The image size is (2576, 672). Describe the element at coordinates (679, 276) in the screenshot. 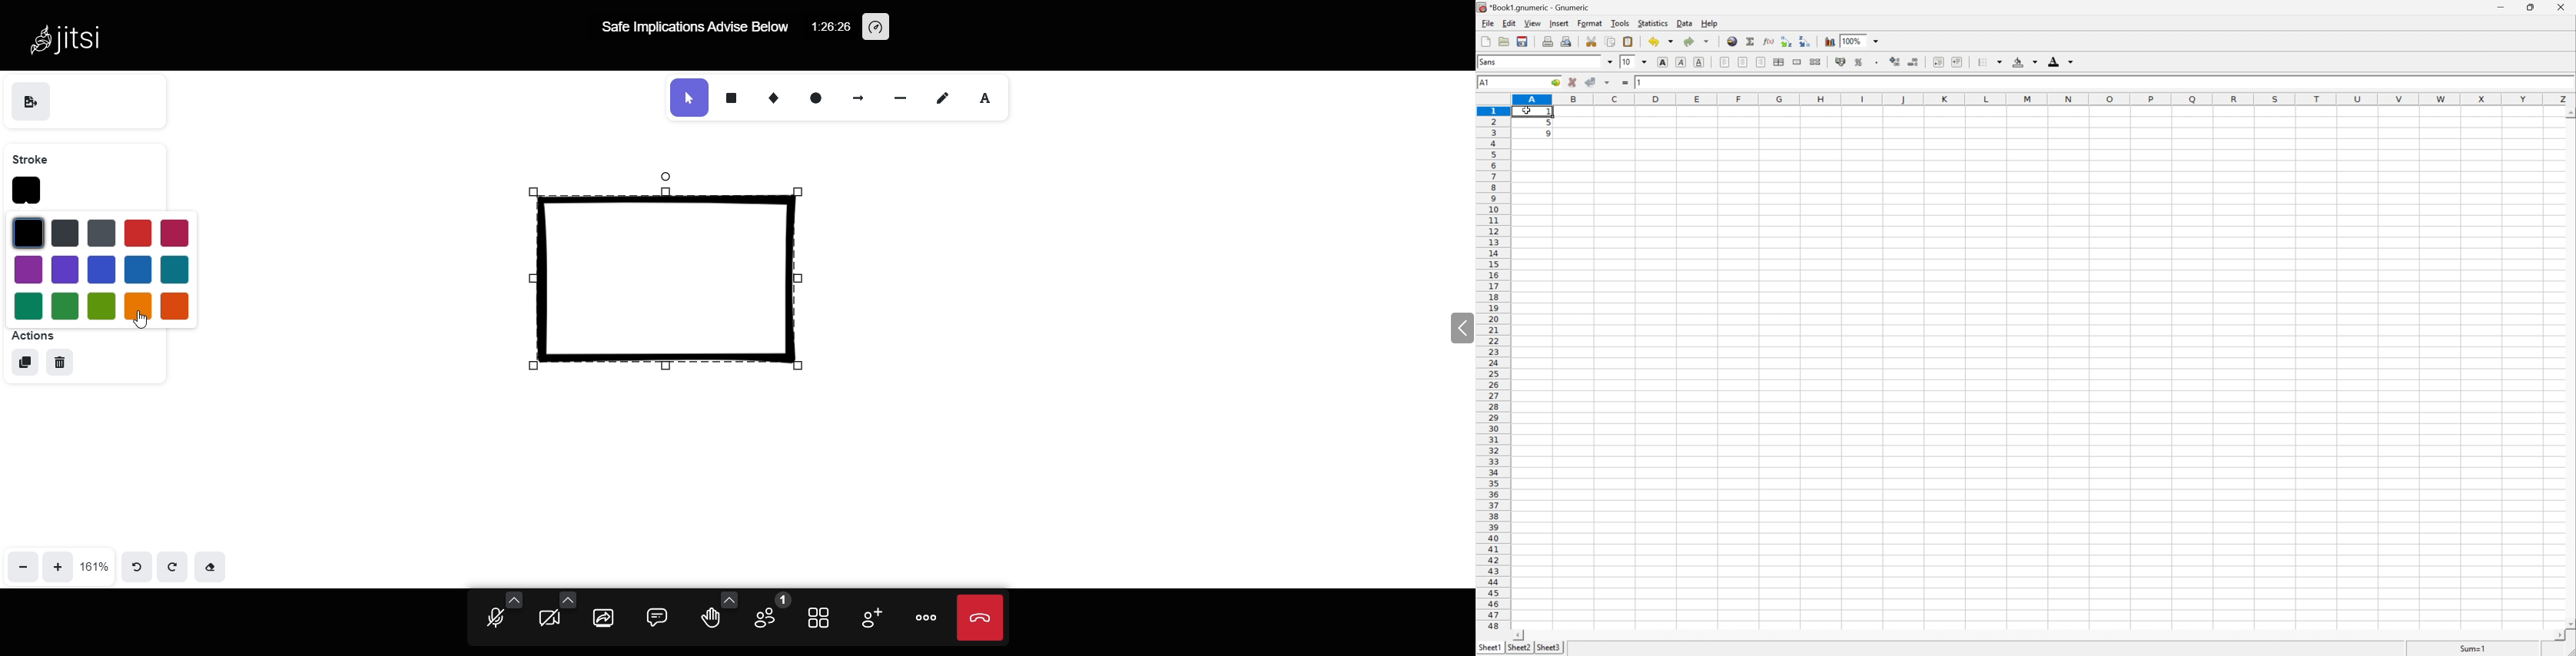

I see `selected shape` at that location.